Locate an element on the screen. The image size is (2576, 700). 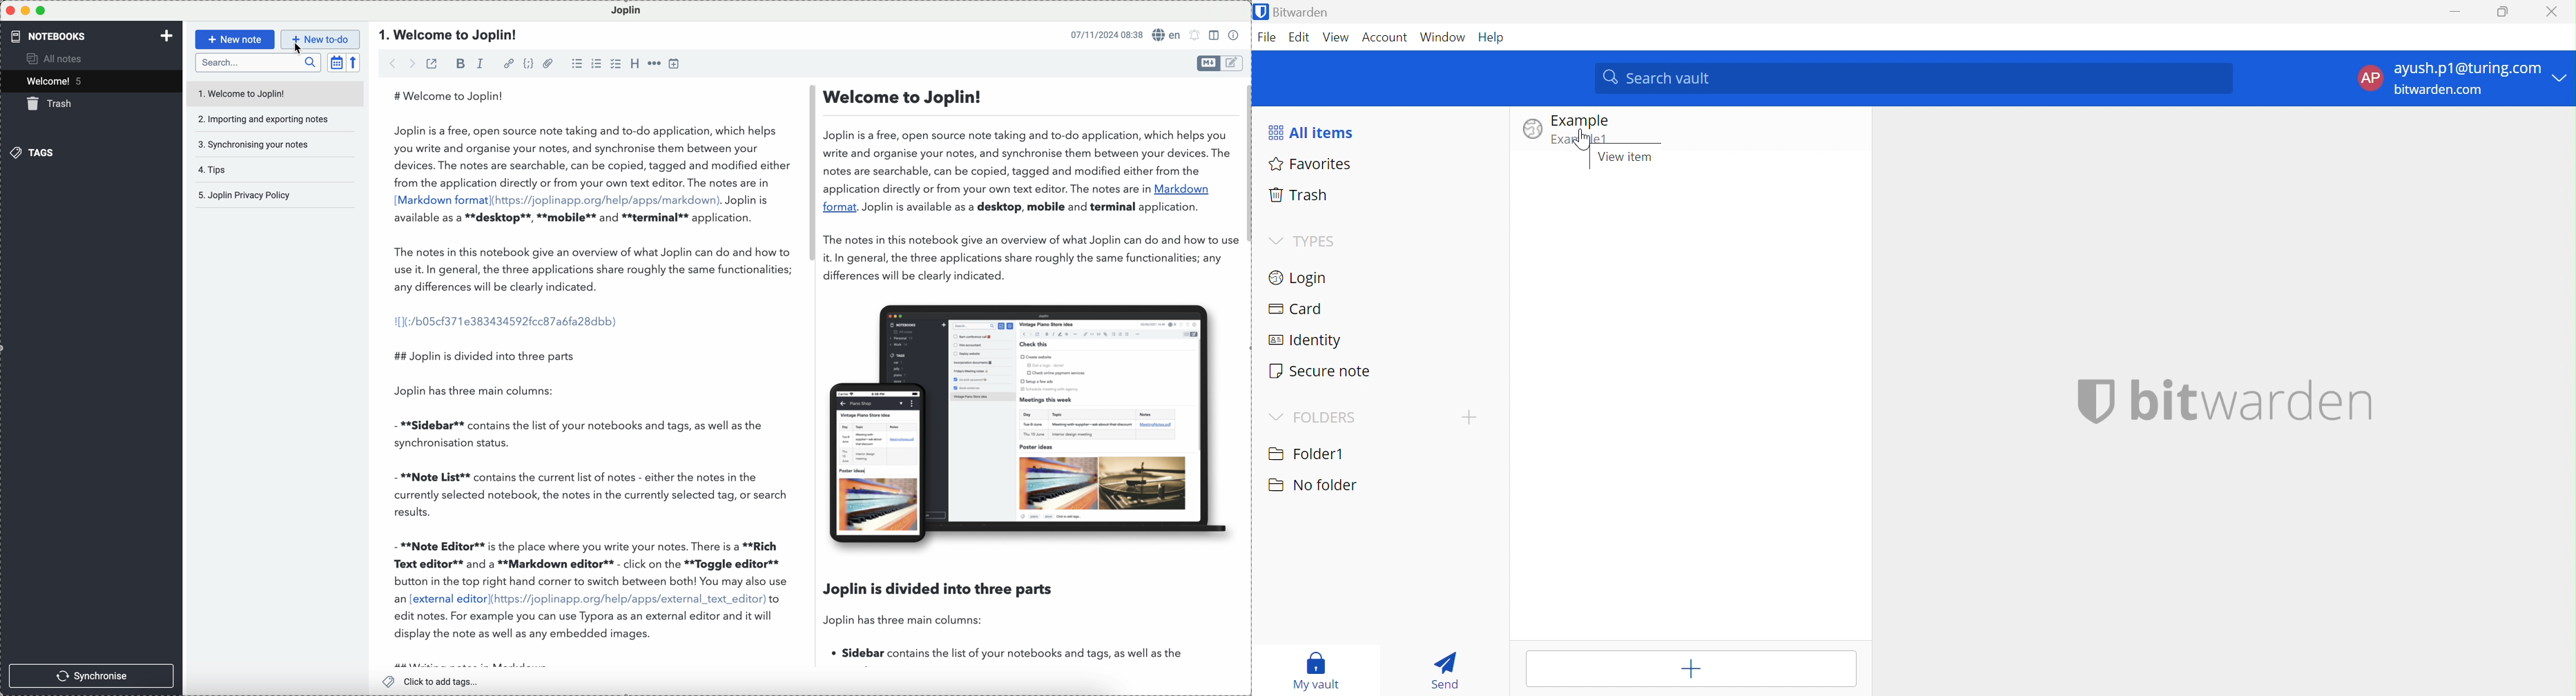
close is located at coordinates (10, 10).